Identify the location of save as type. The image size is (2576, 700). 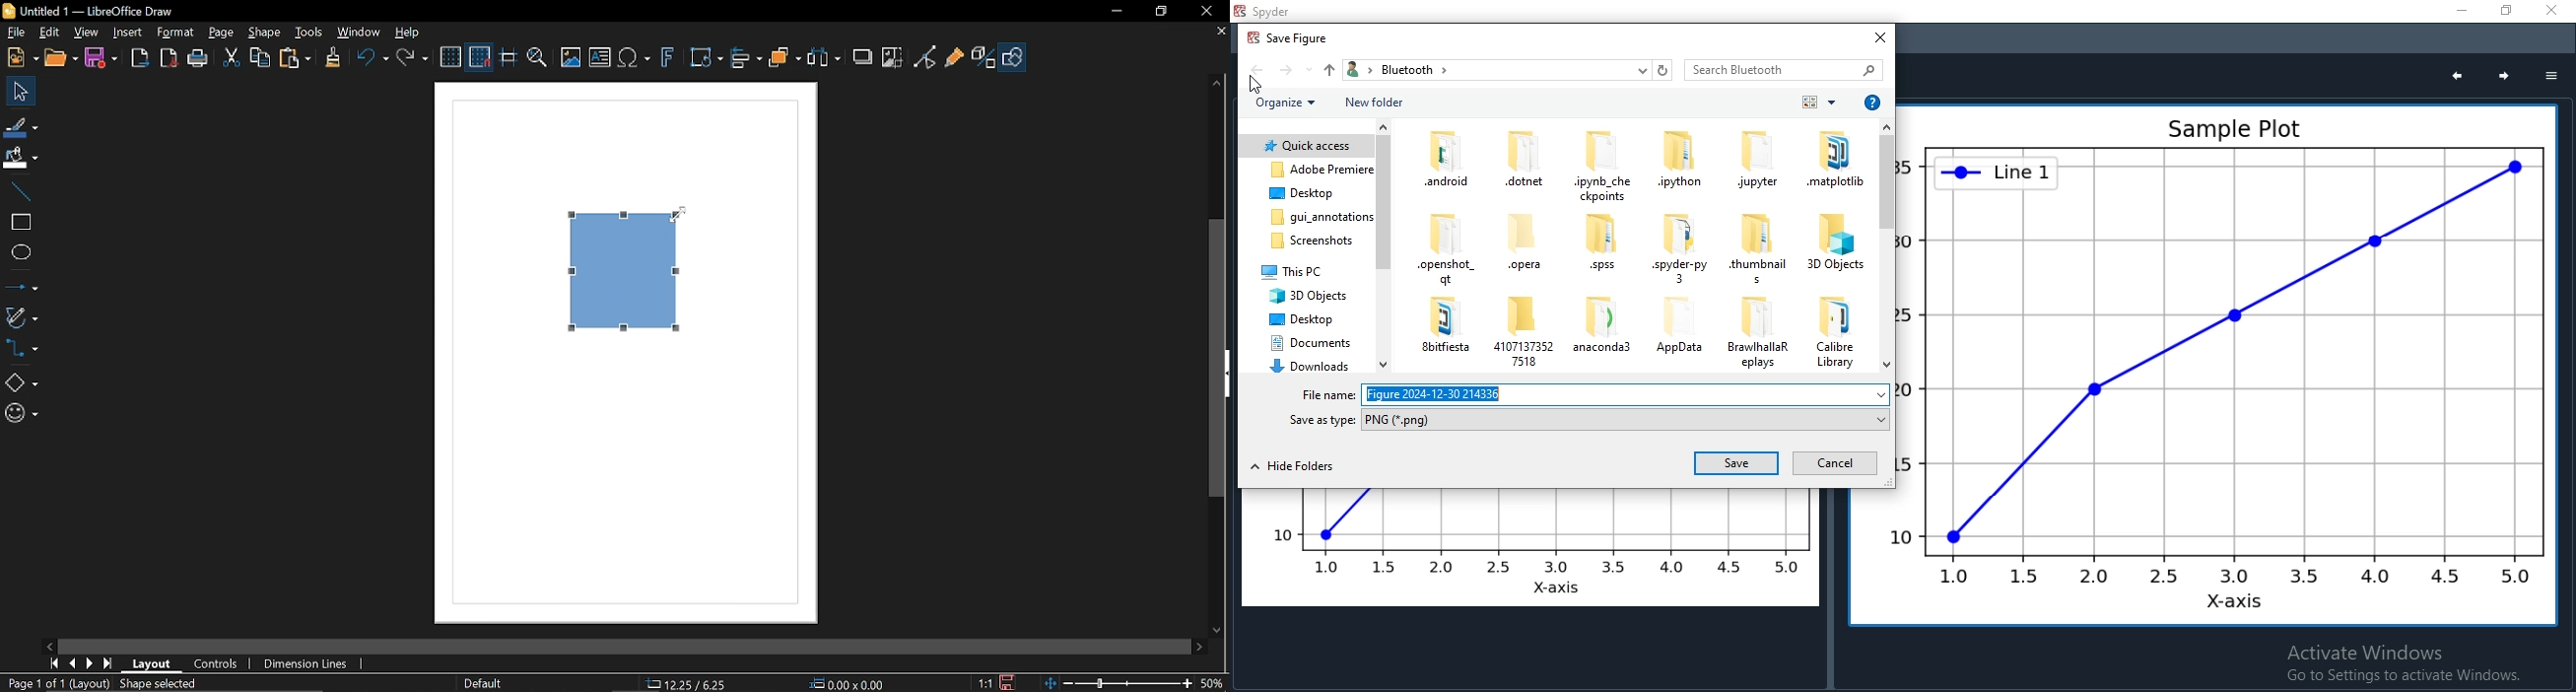
(1589, 420).